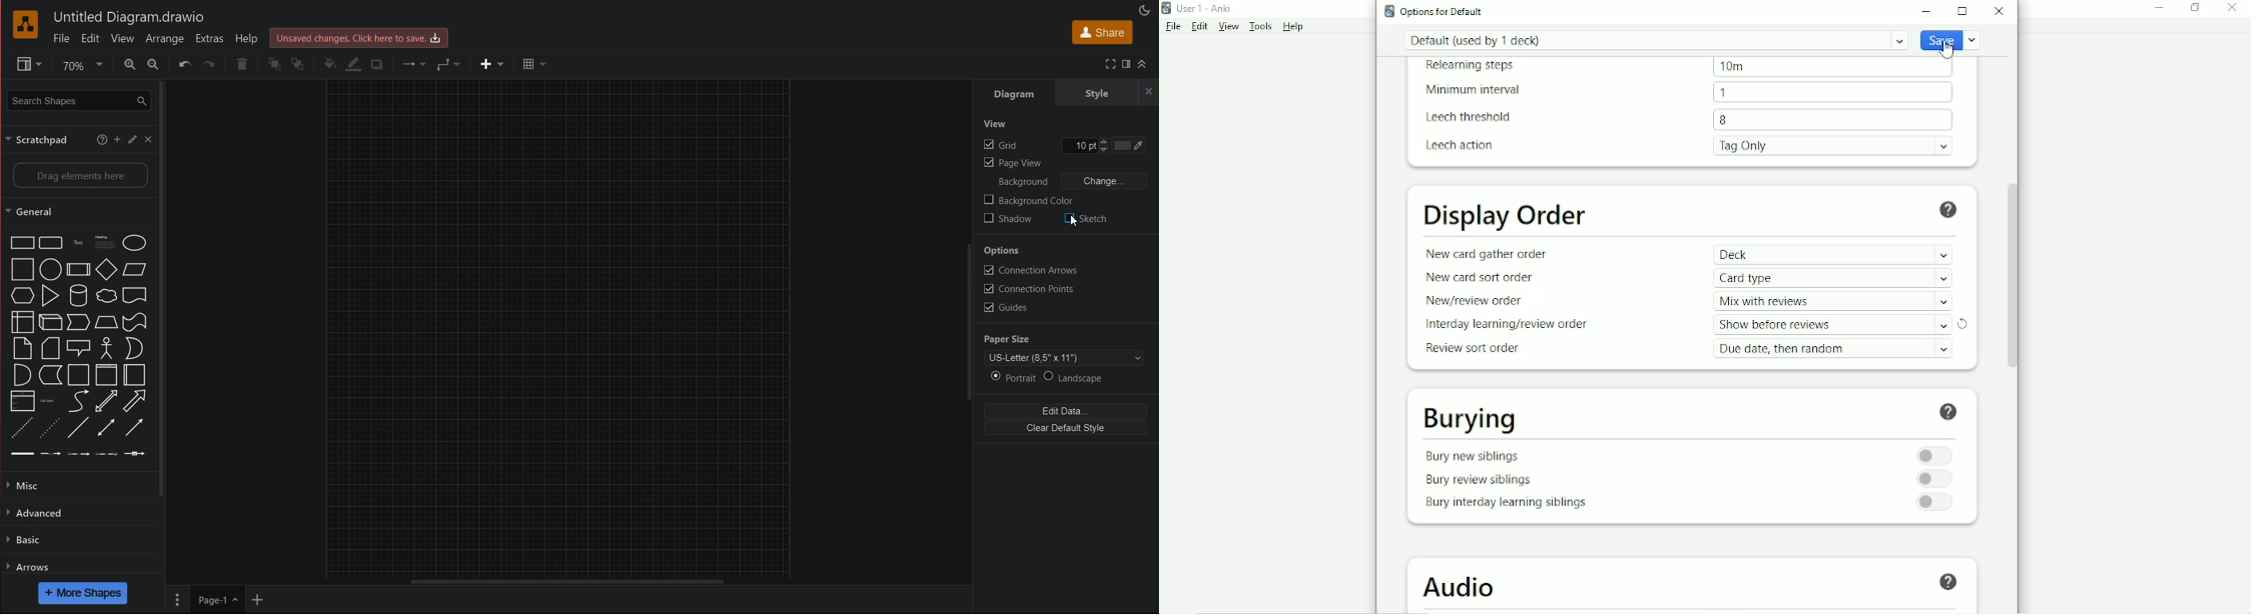 The height and width of the screenshot is (616, 2268). Describe the element at coordinates (22, 64) in the screenshot. I see `Format` at that location.